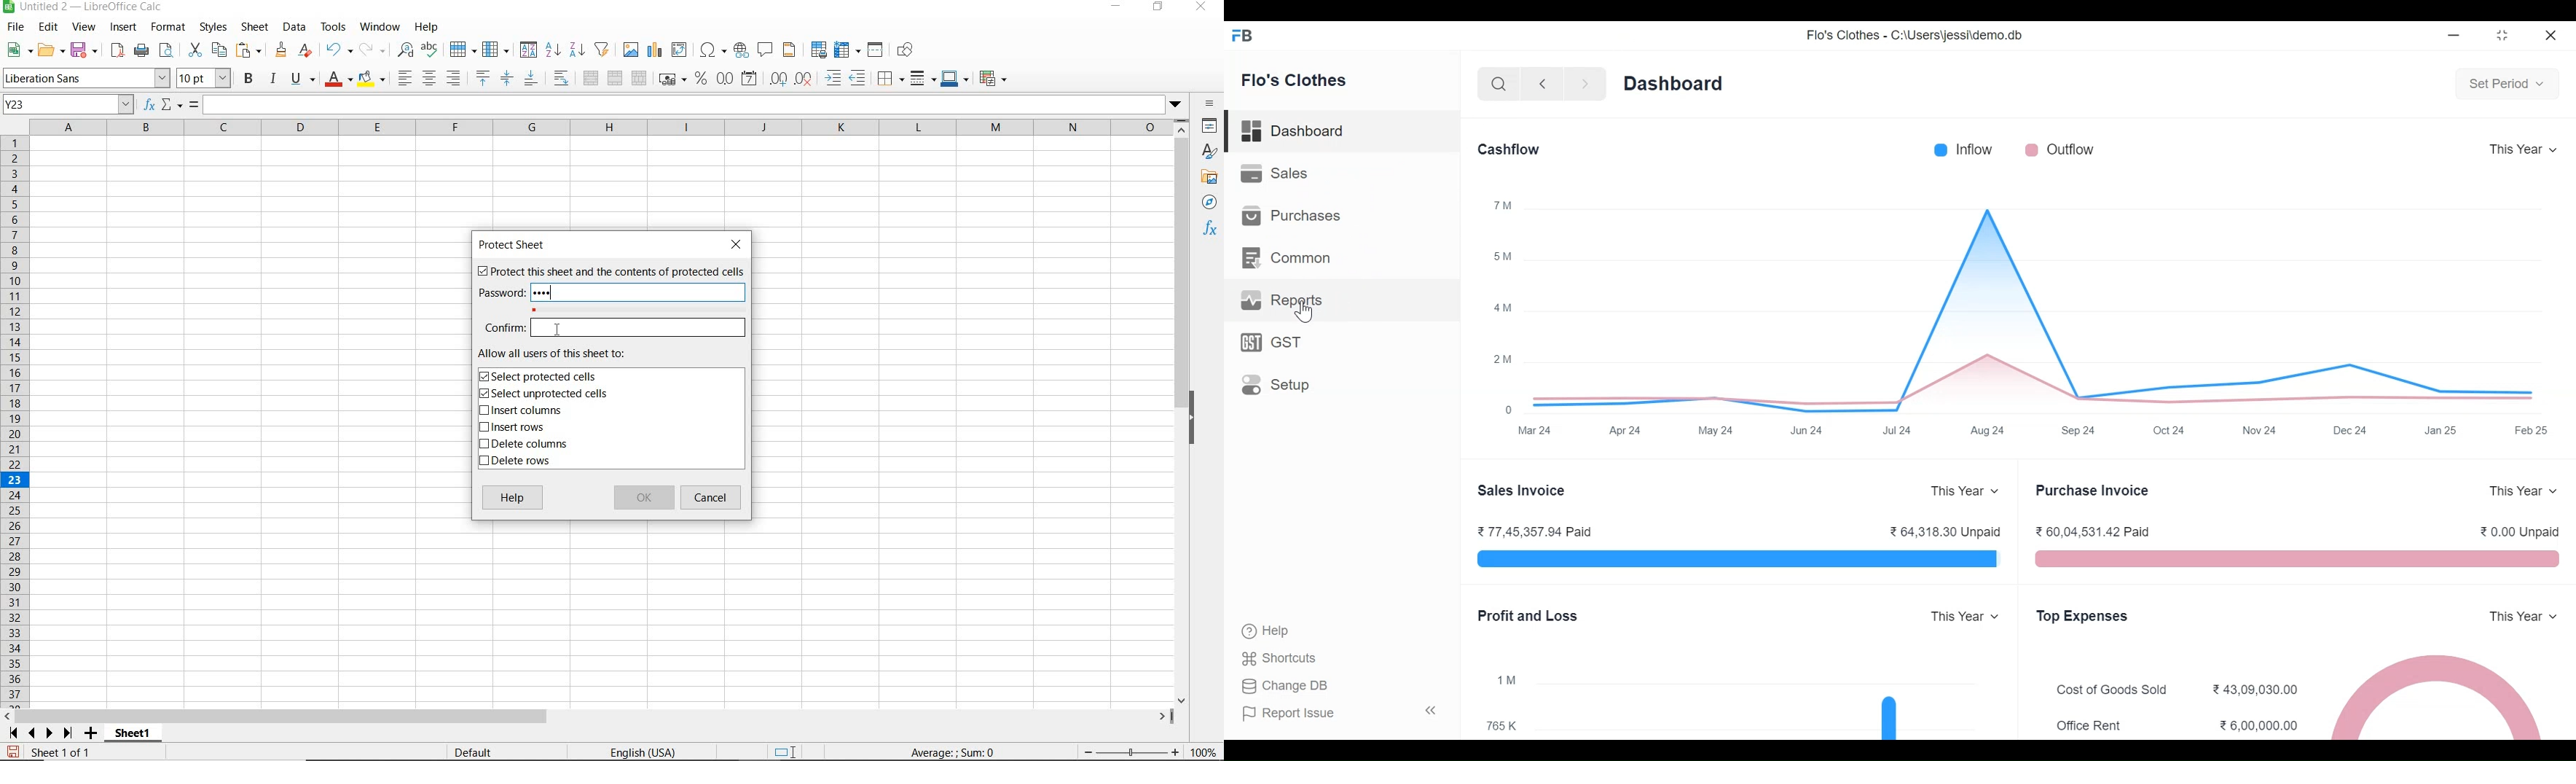 The height and width of the screenshot is (784, 2576). Describe the element at coordinates (680, 50) in the screenshot. I see `INSERT OR EDIT PIVOT TABLE` at that location.